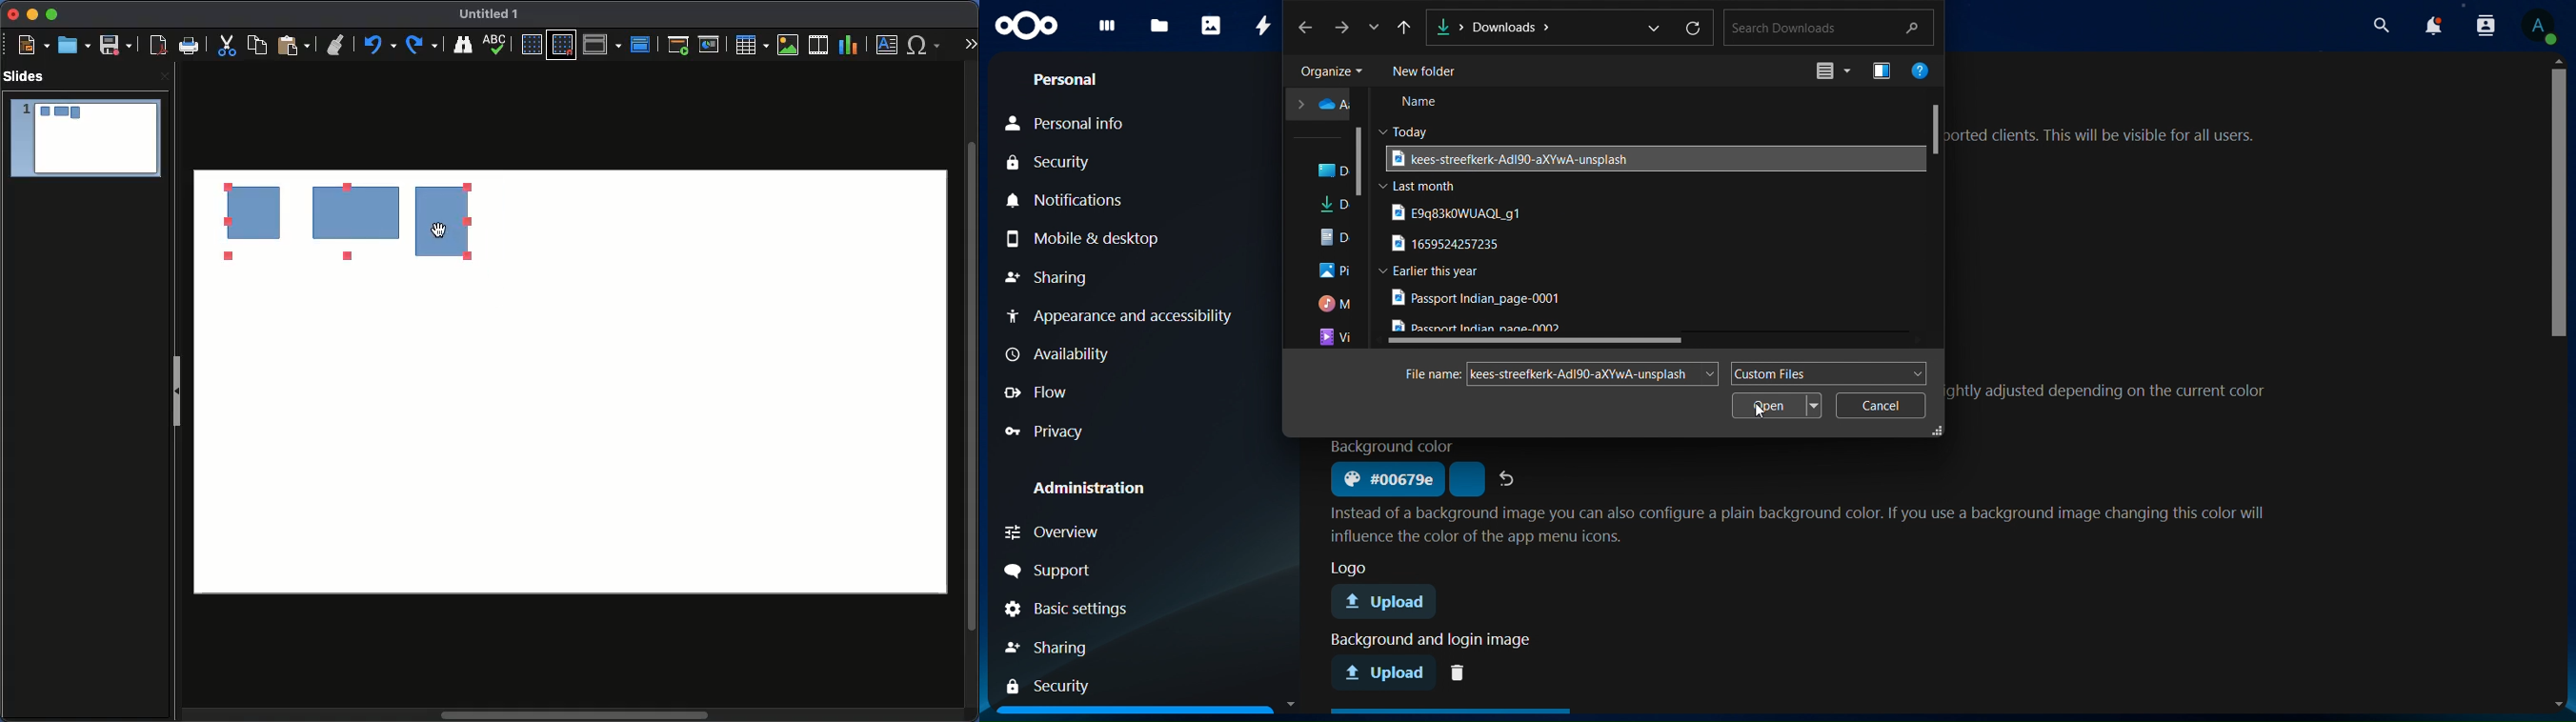  What do you see at coordinates (1545, 26) in the screenshot?
I see `downloads` at bounding box center [1545, 26].